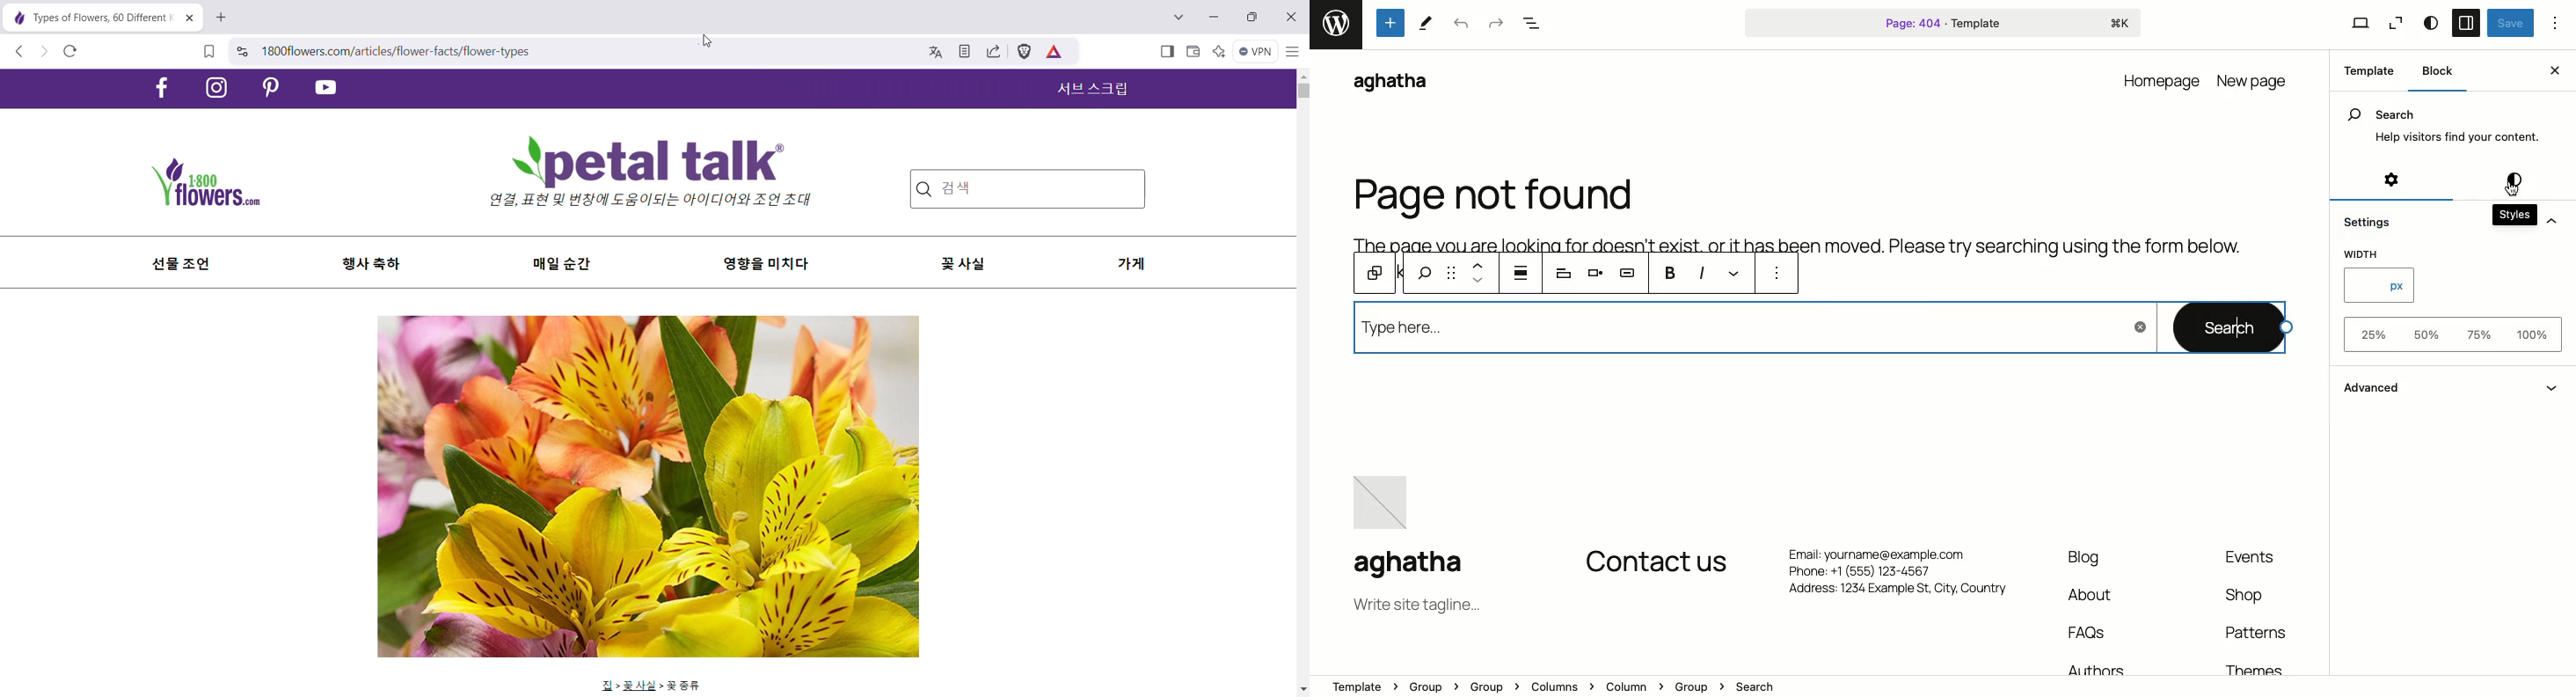 Image resolution: width=2576 pixels, height=700 pixels. I want to click on Options, so click(2560, 24).